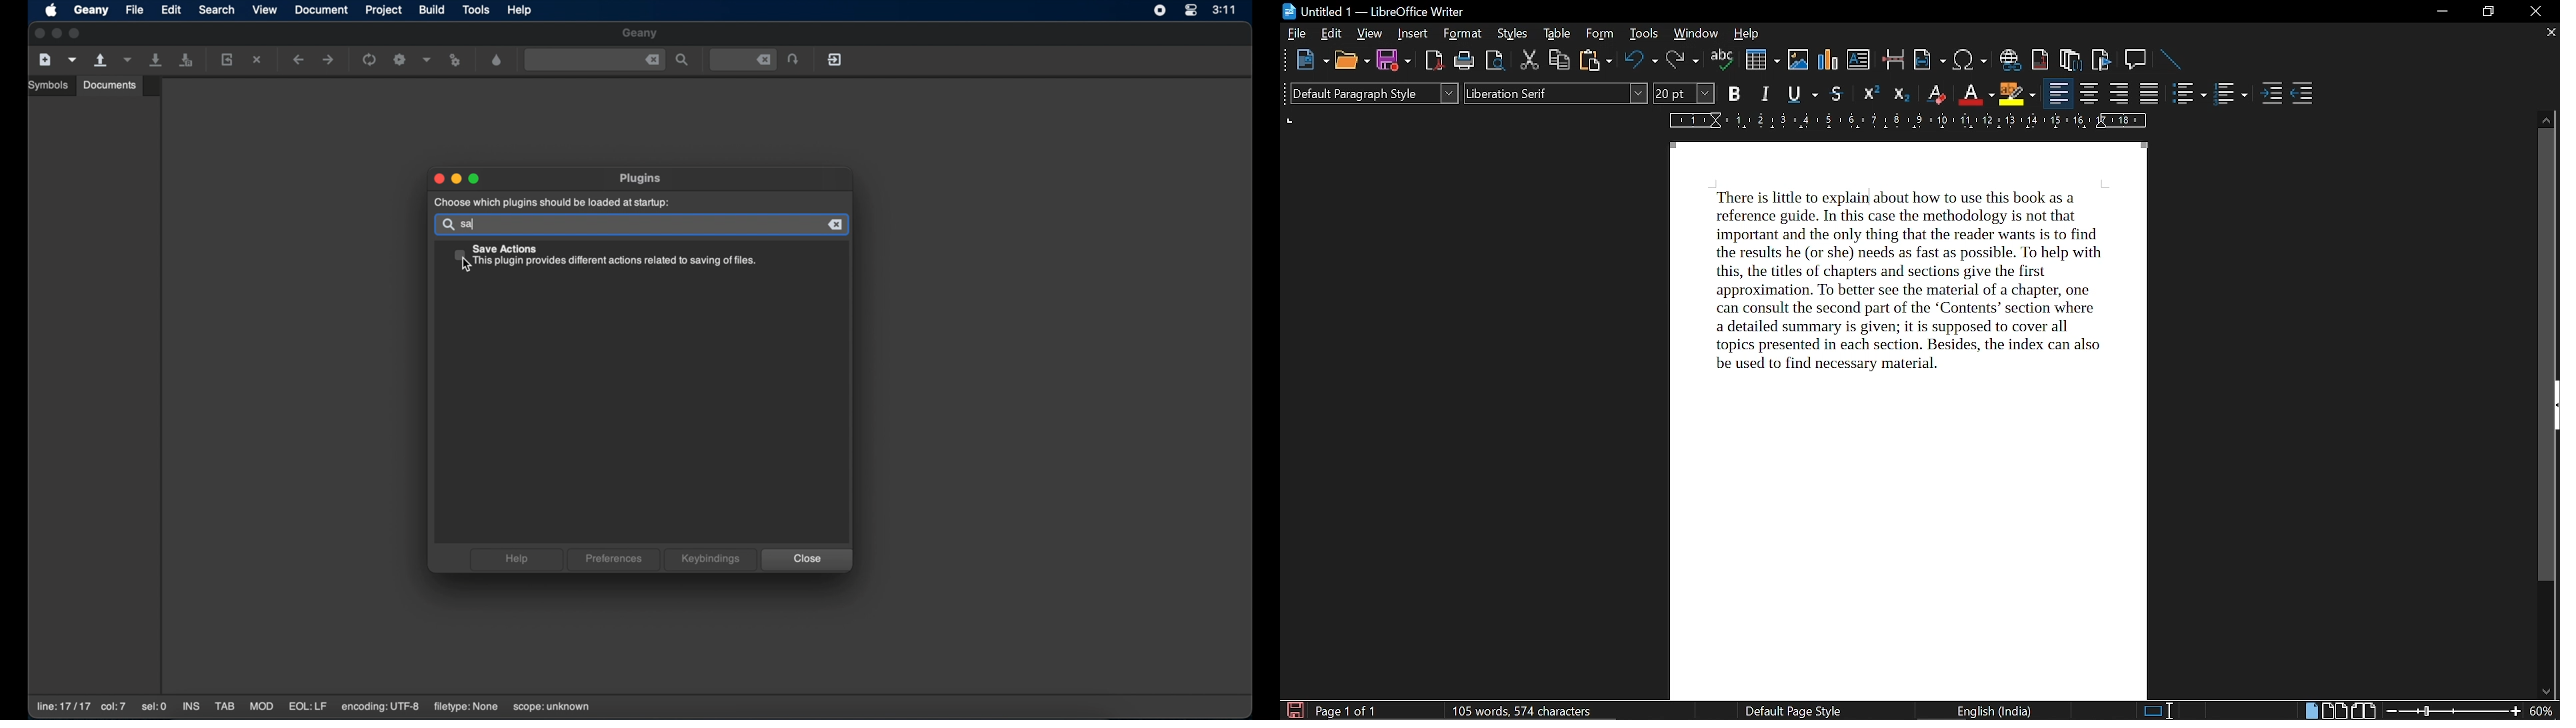 Image resolution: width=2576 pixels, height=728 pixels. What do you see at coordinates (1744, 34) in the screenshot?
I see `help` at bounding box center [1744, 34].